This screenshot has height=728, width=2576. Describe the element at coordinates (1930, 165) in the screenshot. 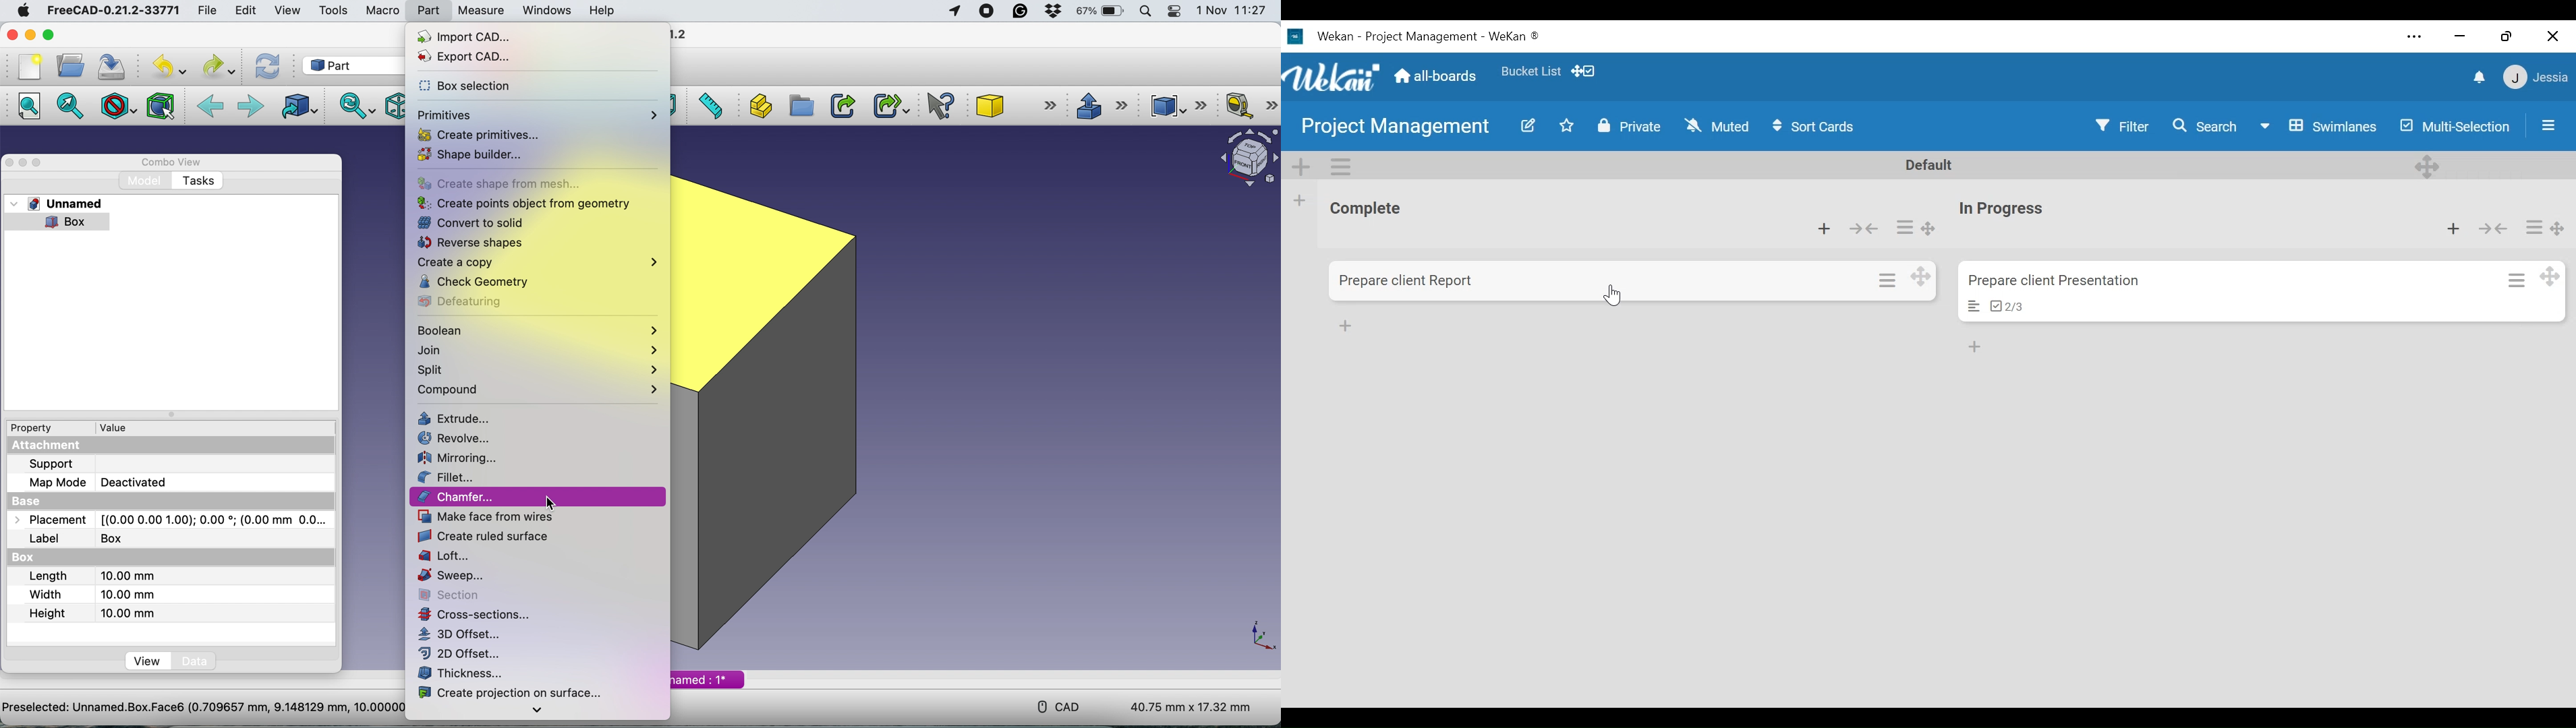

I see `Default` at that location.